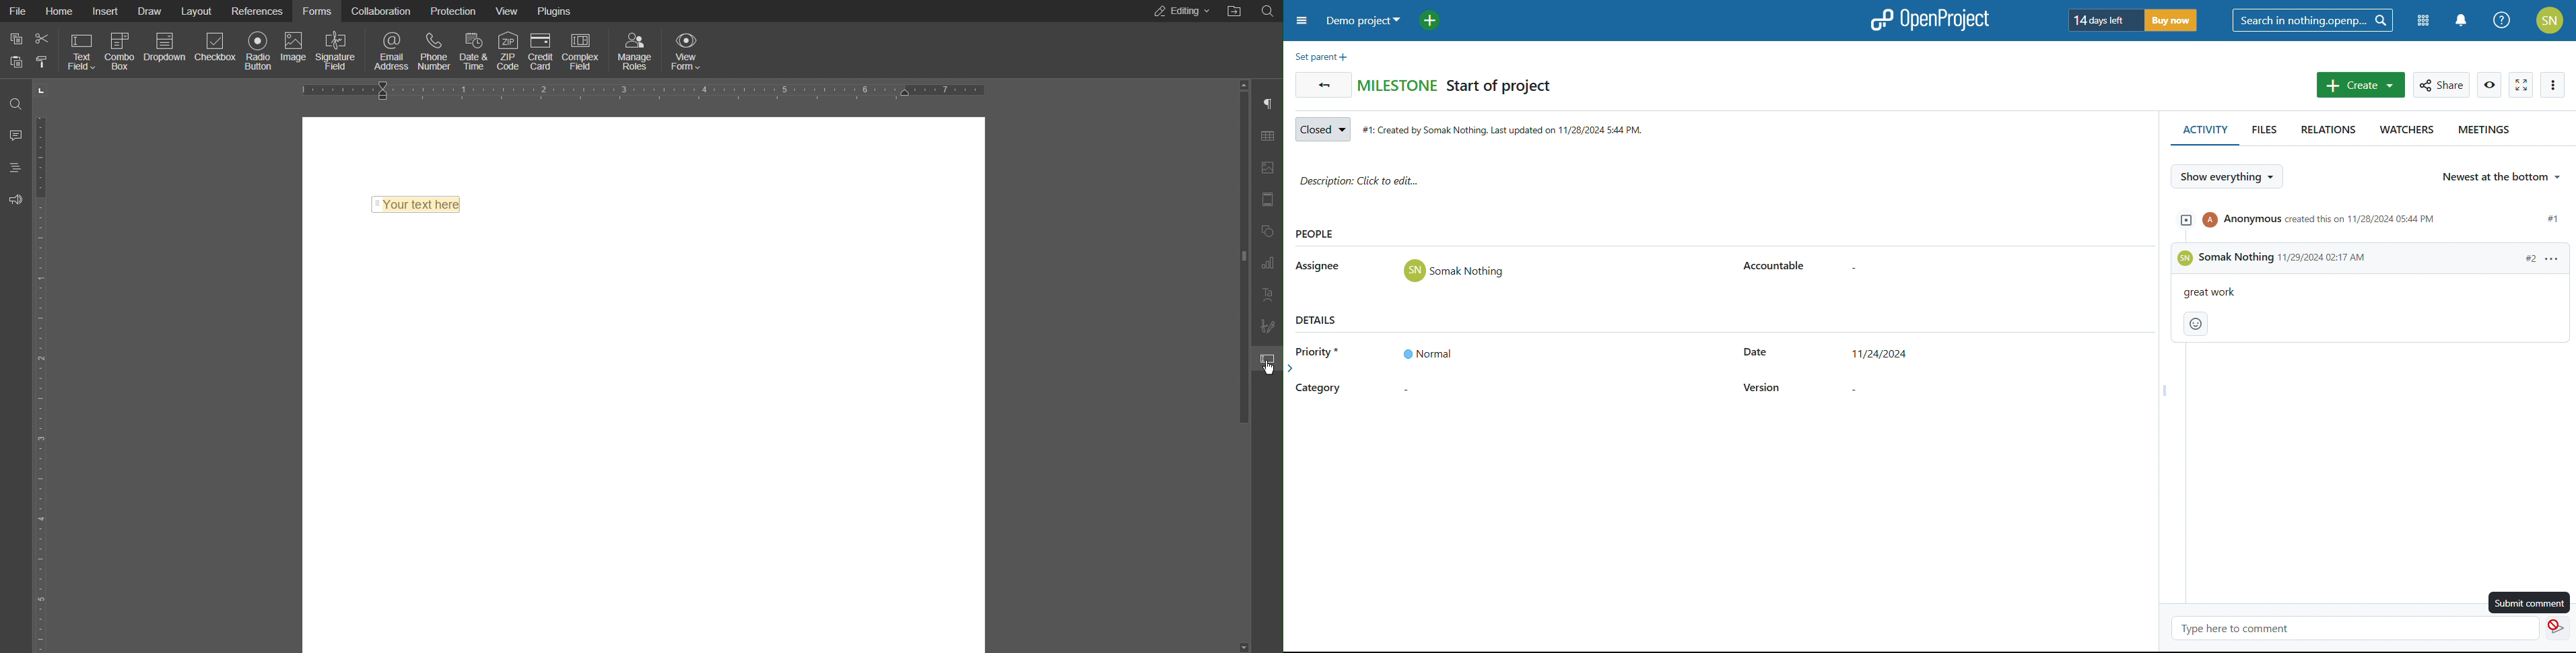 Image resolution: width=2576 pixels, height=672 pixels. What do you see at coordinates (2325, 218) in the screenshot?
I see `event created` at bounding box center [2325, 218].